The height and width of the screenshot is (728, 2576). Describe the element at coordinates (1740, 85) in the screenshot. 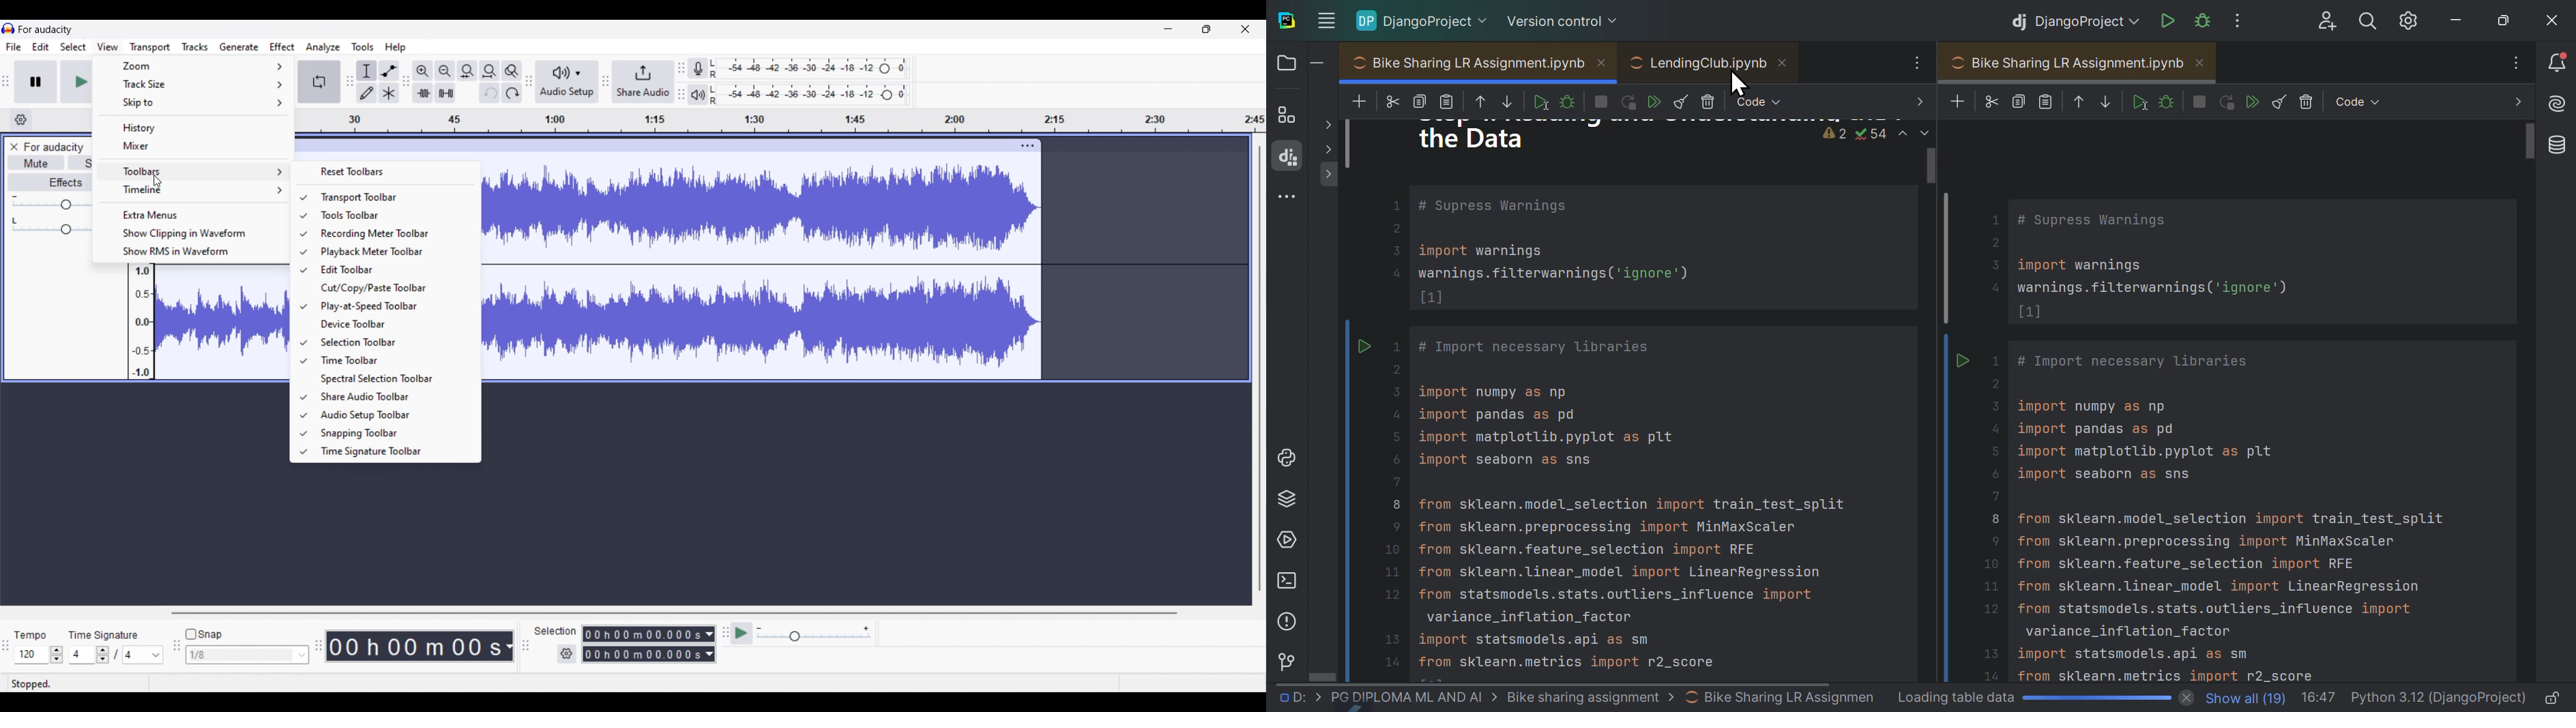

I see `Cursor` at that location.